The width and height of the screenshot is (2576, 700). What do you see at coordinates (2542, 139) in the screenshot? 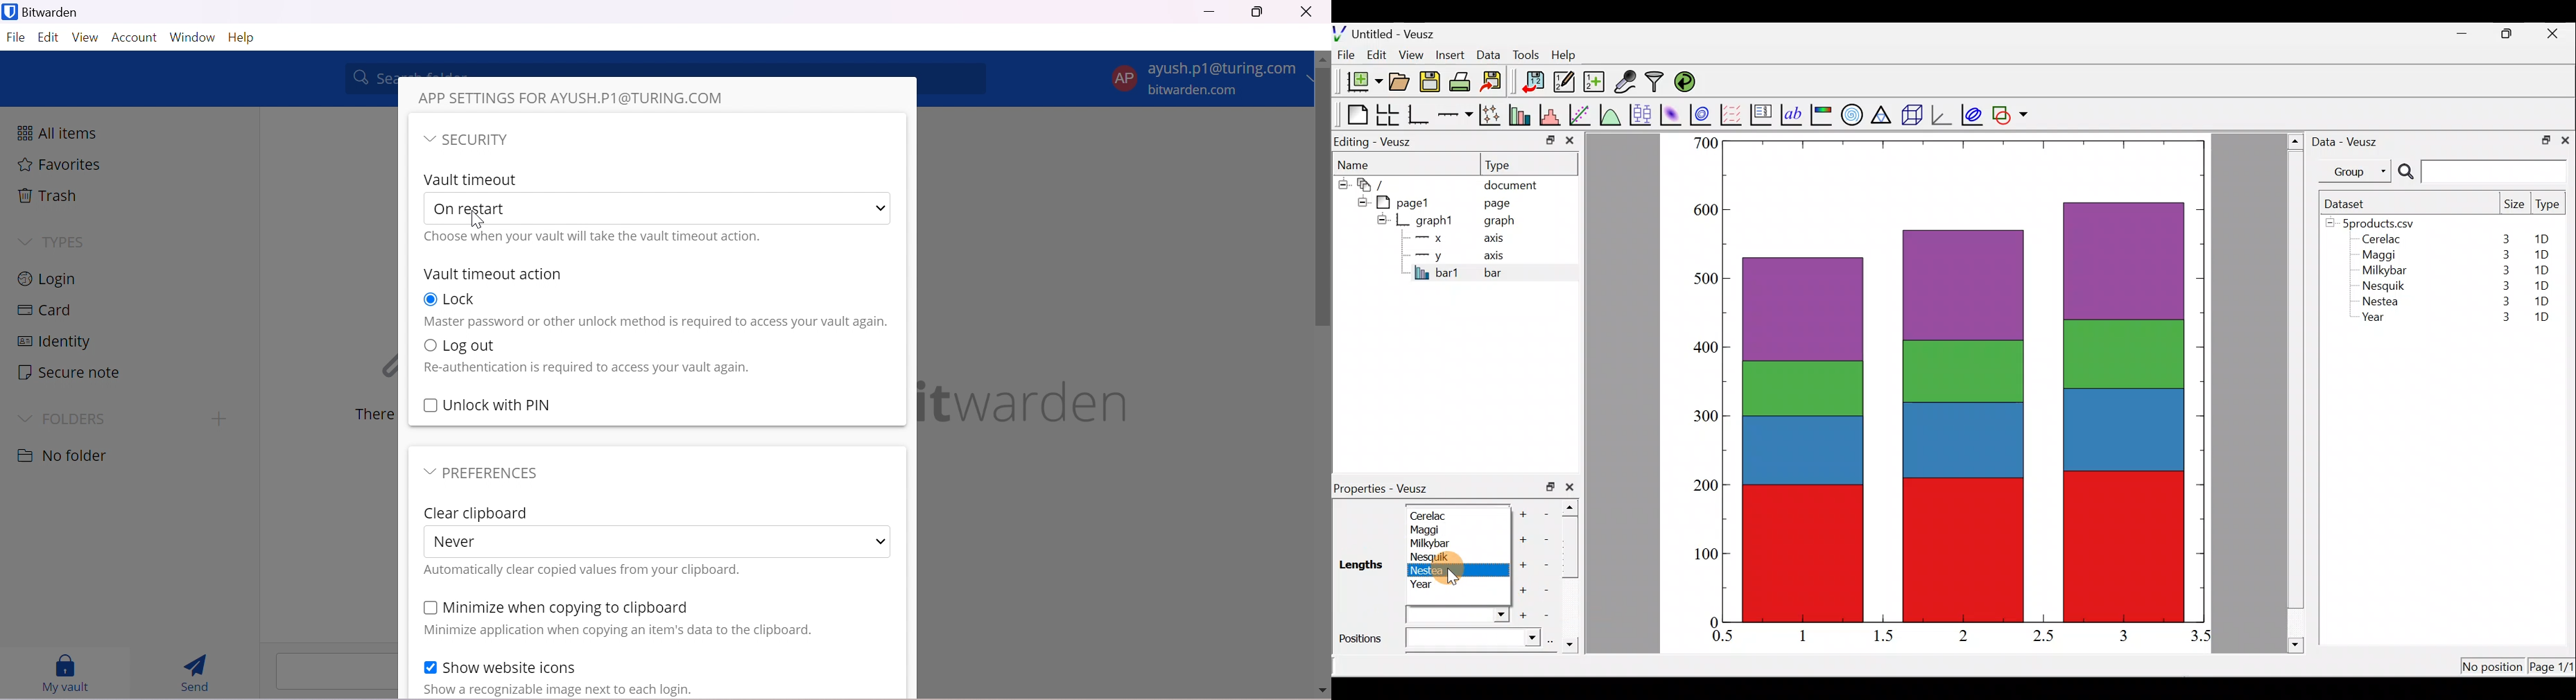
I see `restore down` at bounding box center [2542, 139].